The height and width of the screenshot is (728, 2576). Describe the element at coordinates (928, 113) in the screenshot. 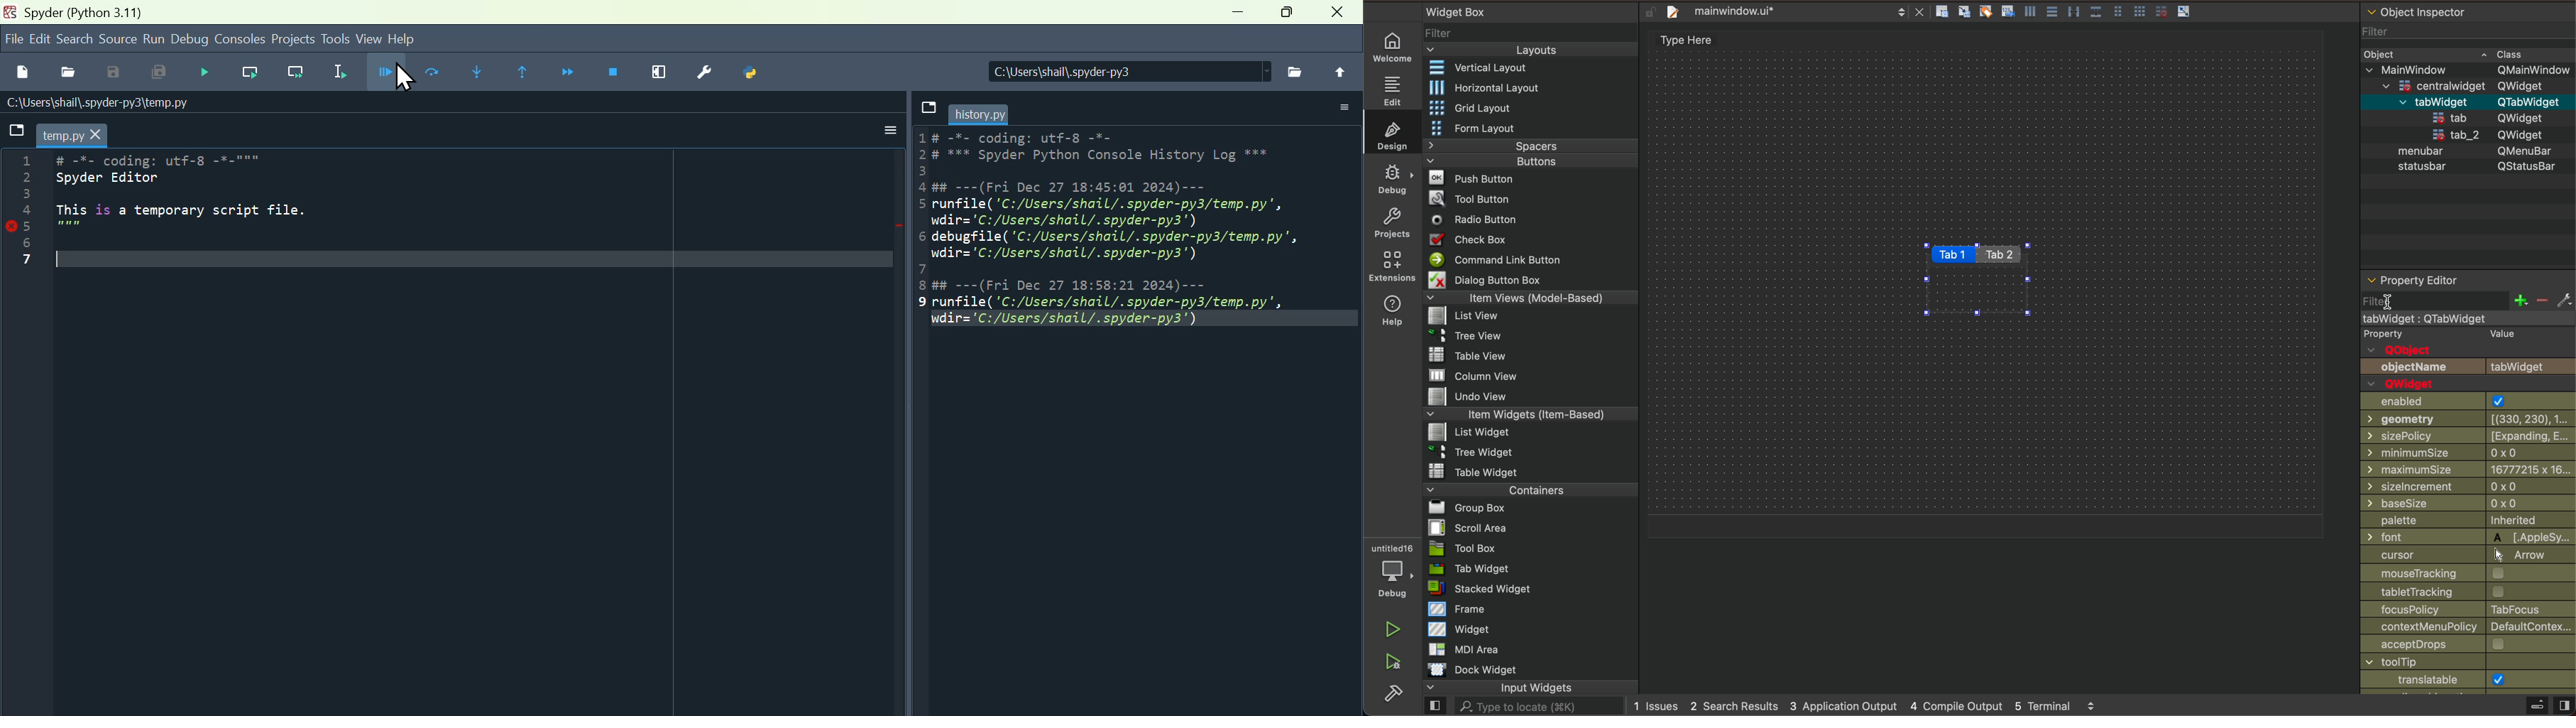

I see `file` at that location.